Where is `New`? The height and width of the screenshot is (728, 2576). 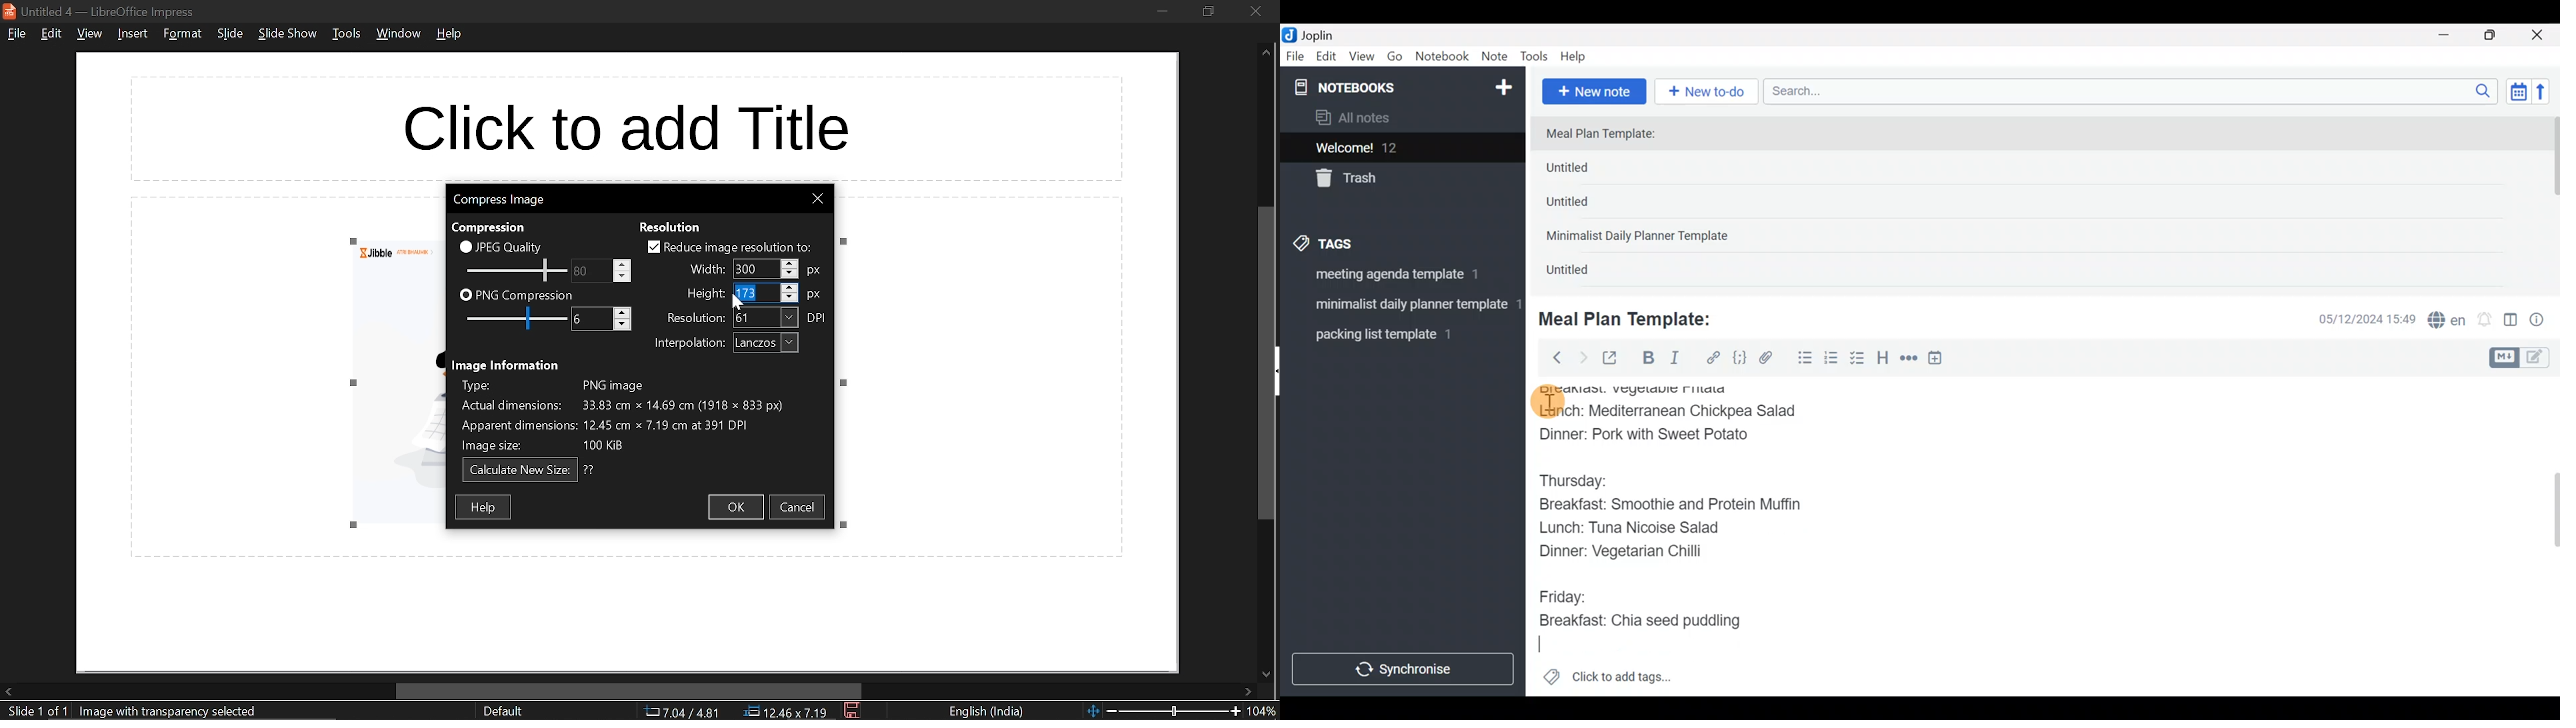 New is located at coordinates (1503, 85).